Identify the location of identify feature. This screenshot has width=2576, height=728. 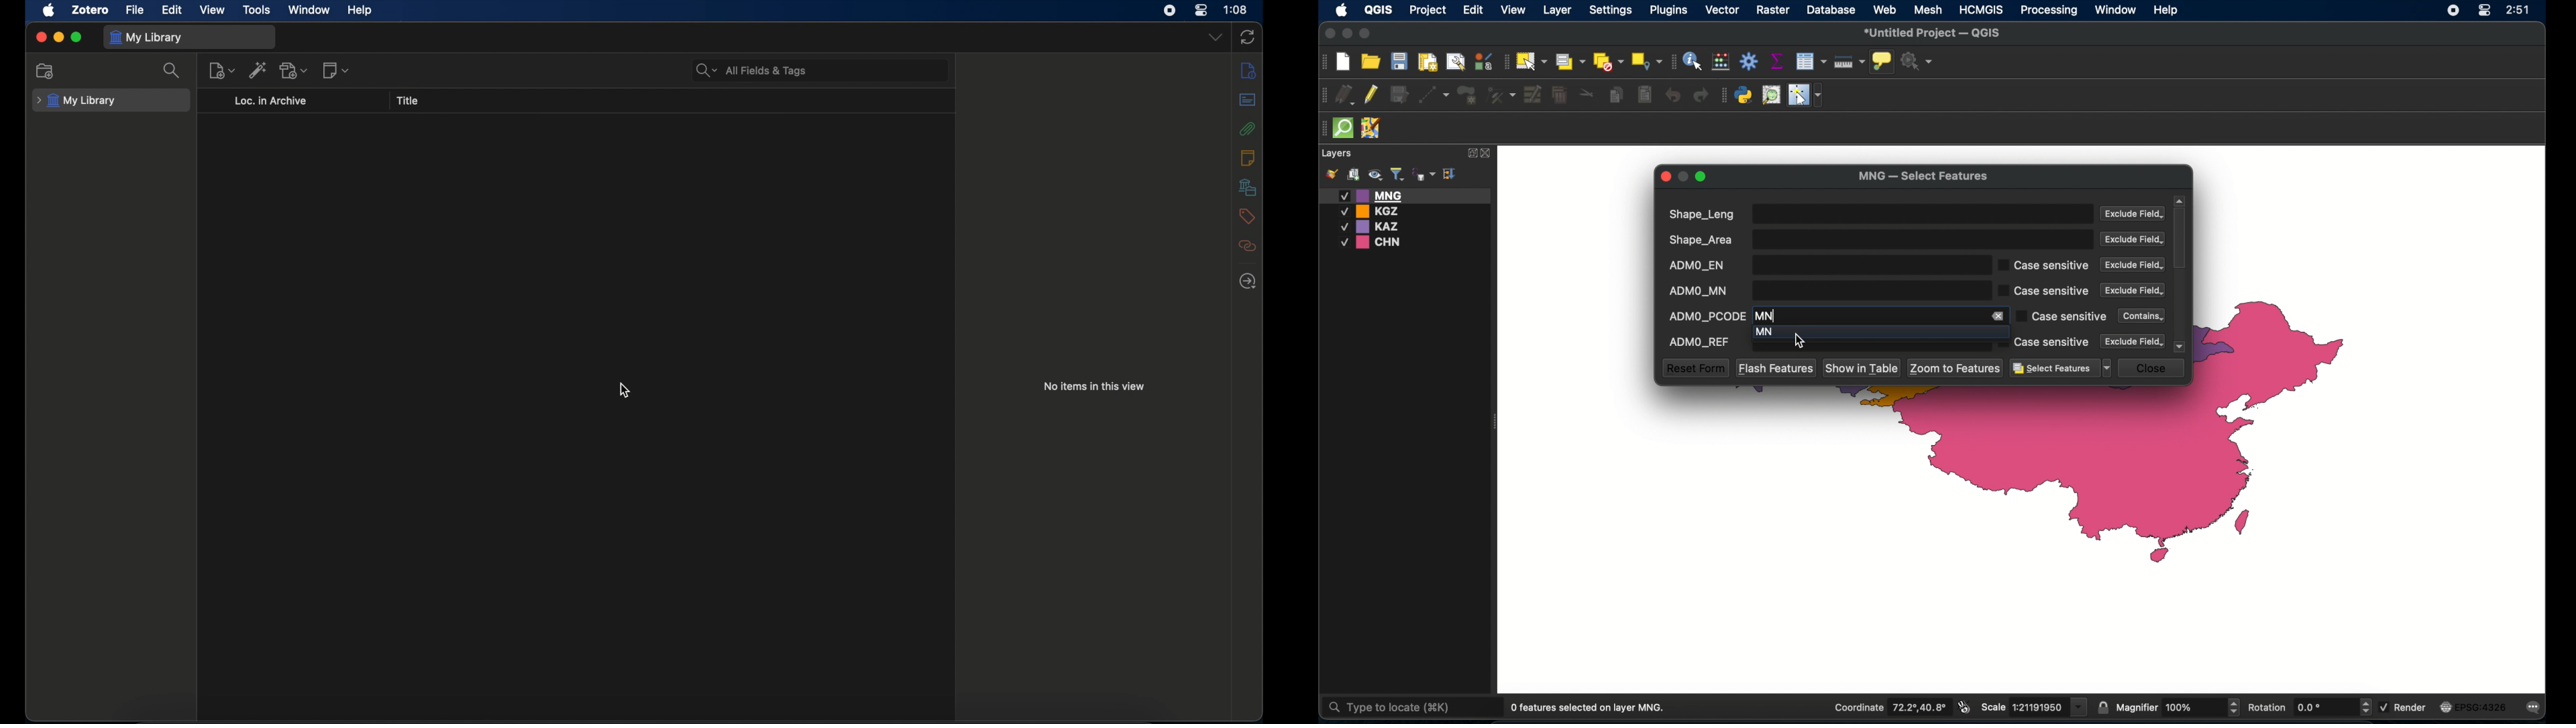
(1694, 61).